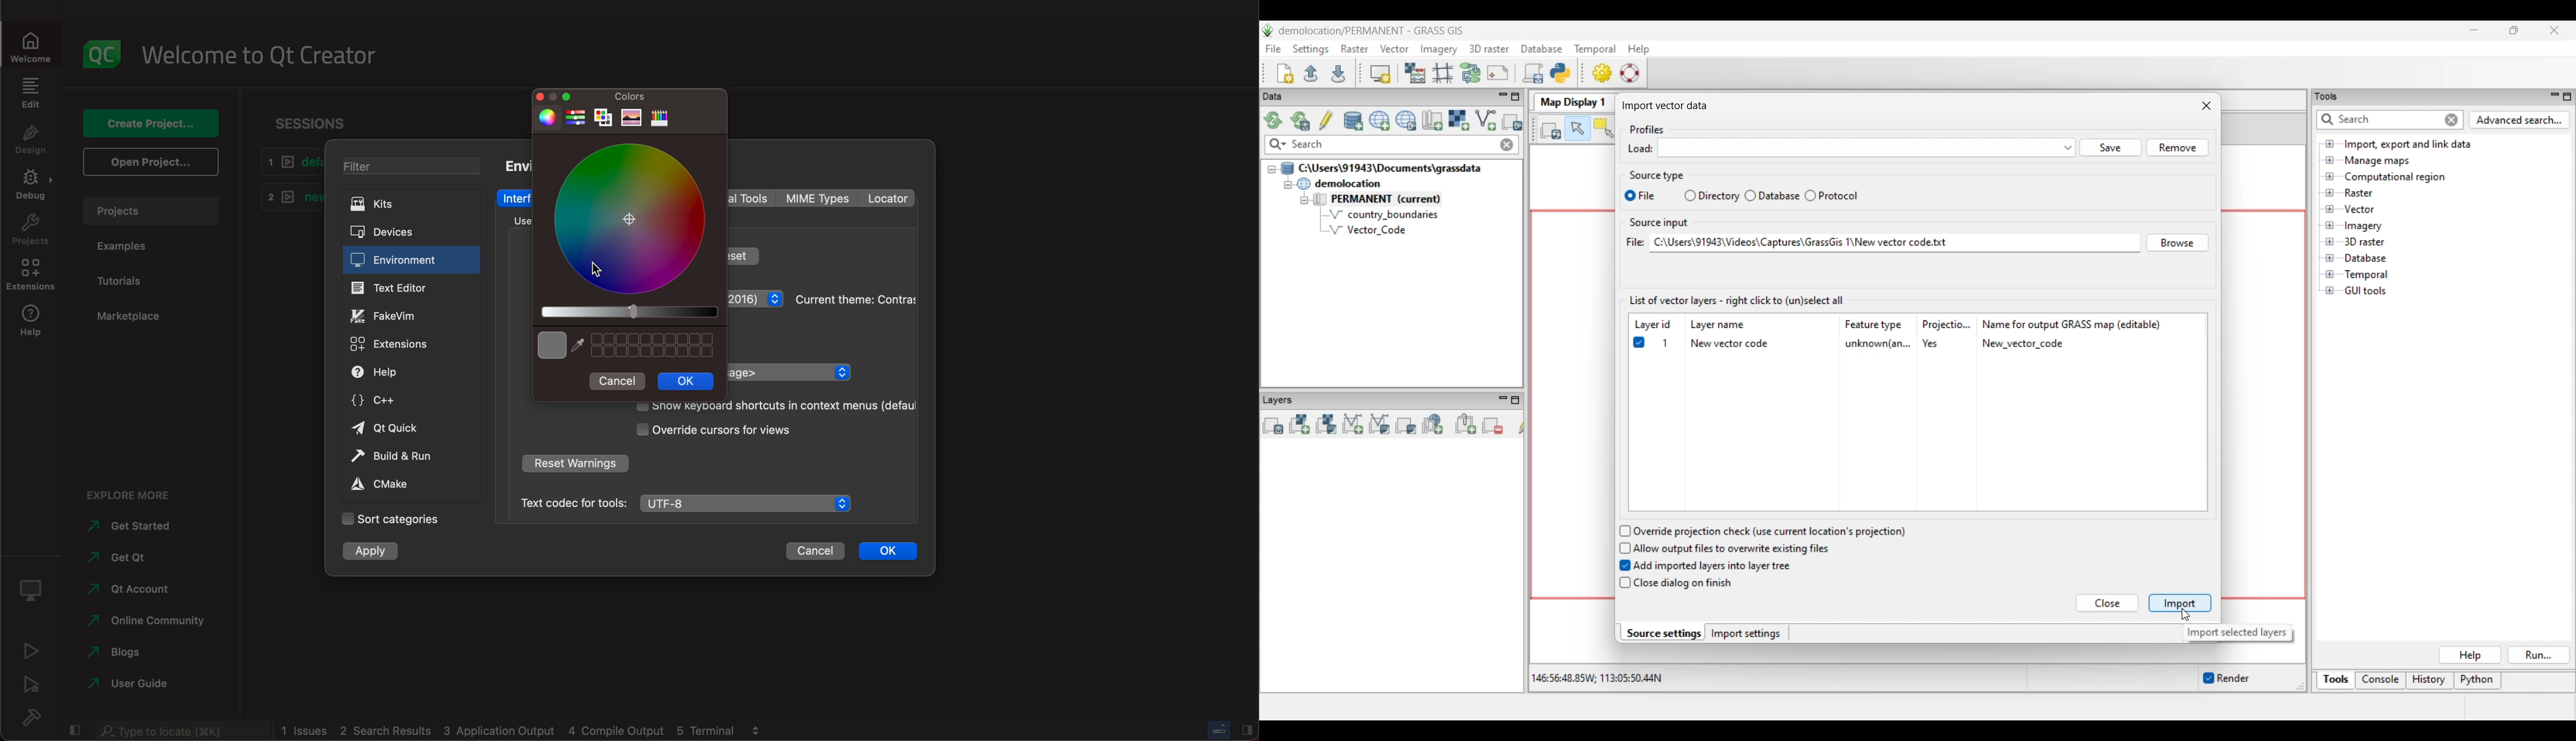  I want to click on cursor, so click(732, 430).